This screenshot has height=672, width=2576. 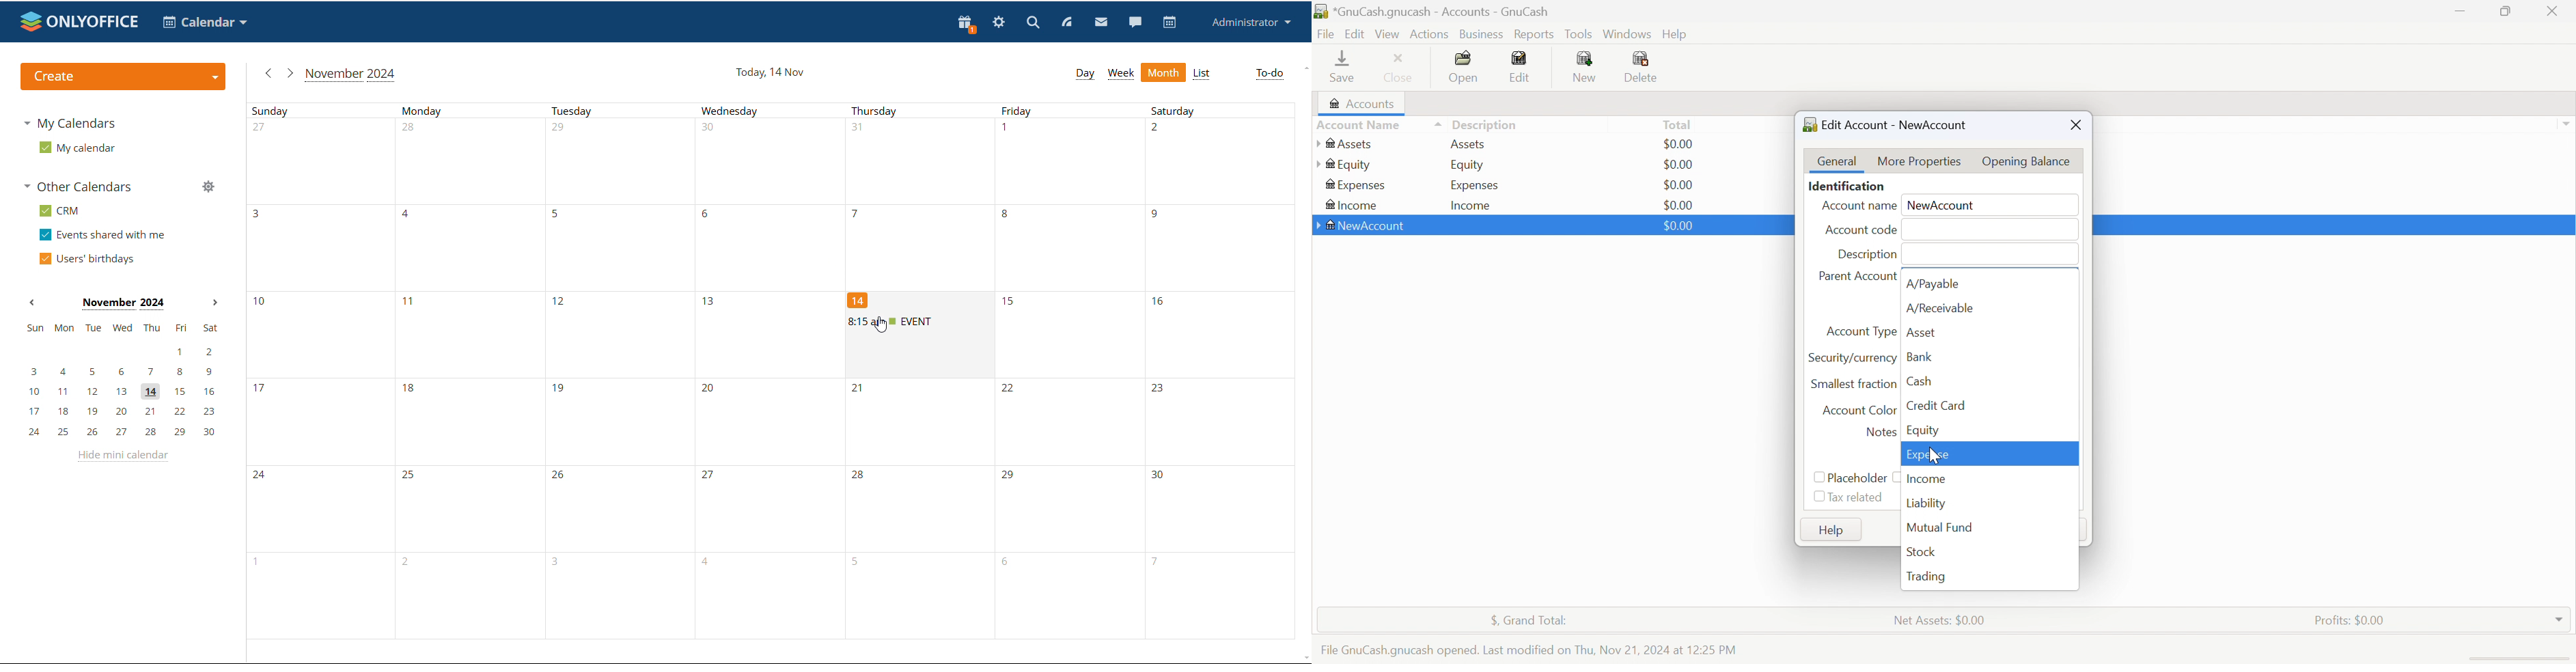 I want to click on Parent Account, so click(x=1856, y=277).